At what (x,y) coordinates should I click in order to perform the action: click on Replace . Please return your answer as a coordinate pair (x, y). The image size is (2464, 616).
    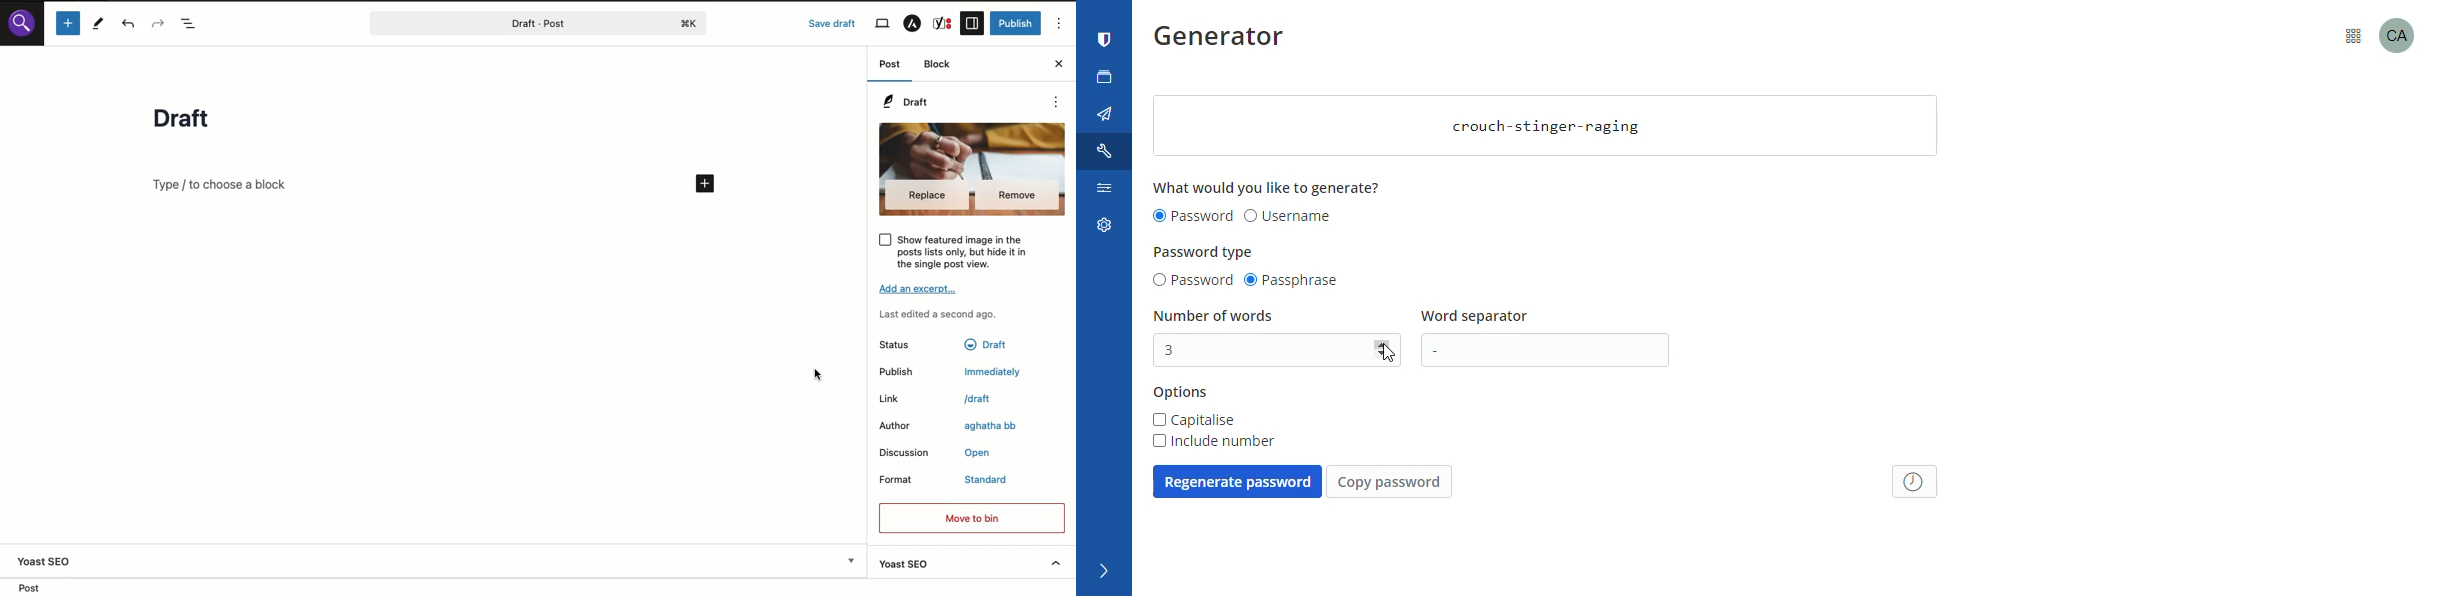
    Looking at the image, I should click on (927, 195).